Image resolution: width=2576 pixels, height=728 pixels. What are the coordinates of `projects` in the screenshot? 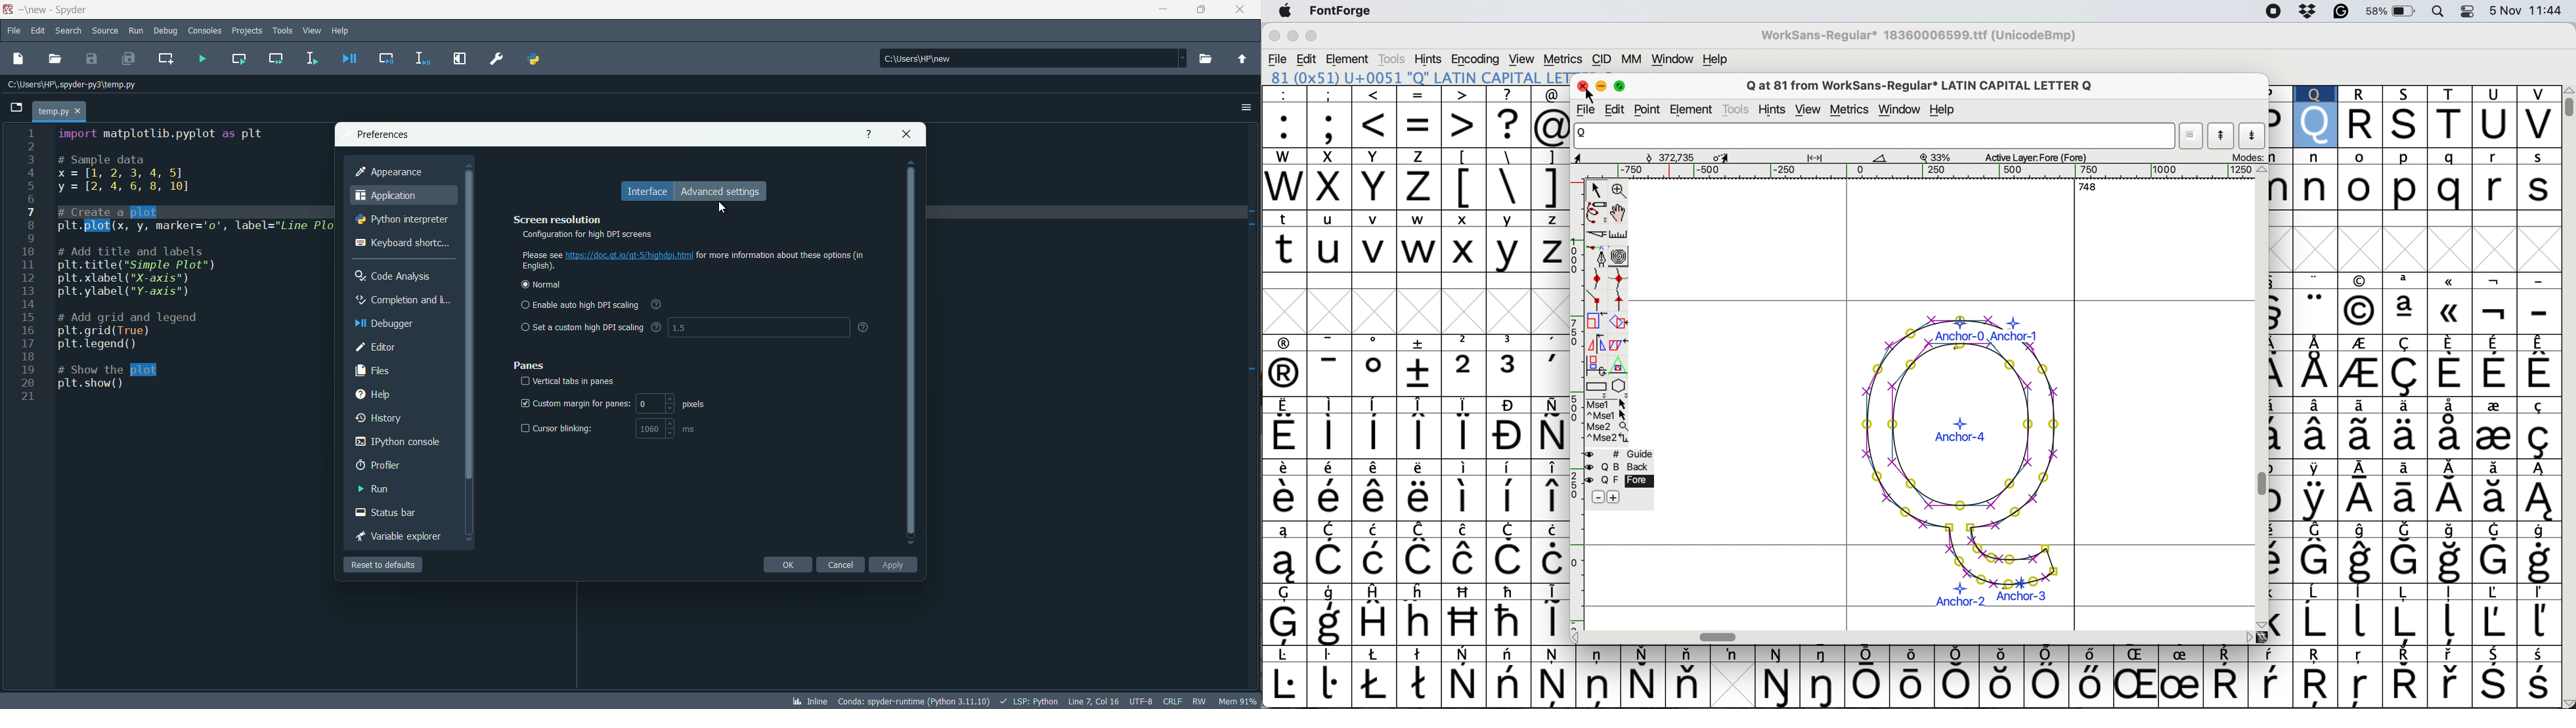 It's located at (248, 32).